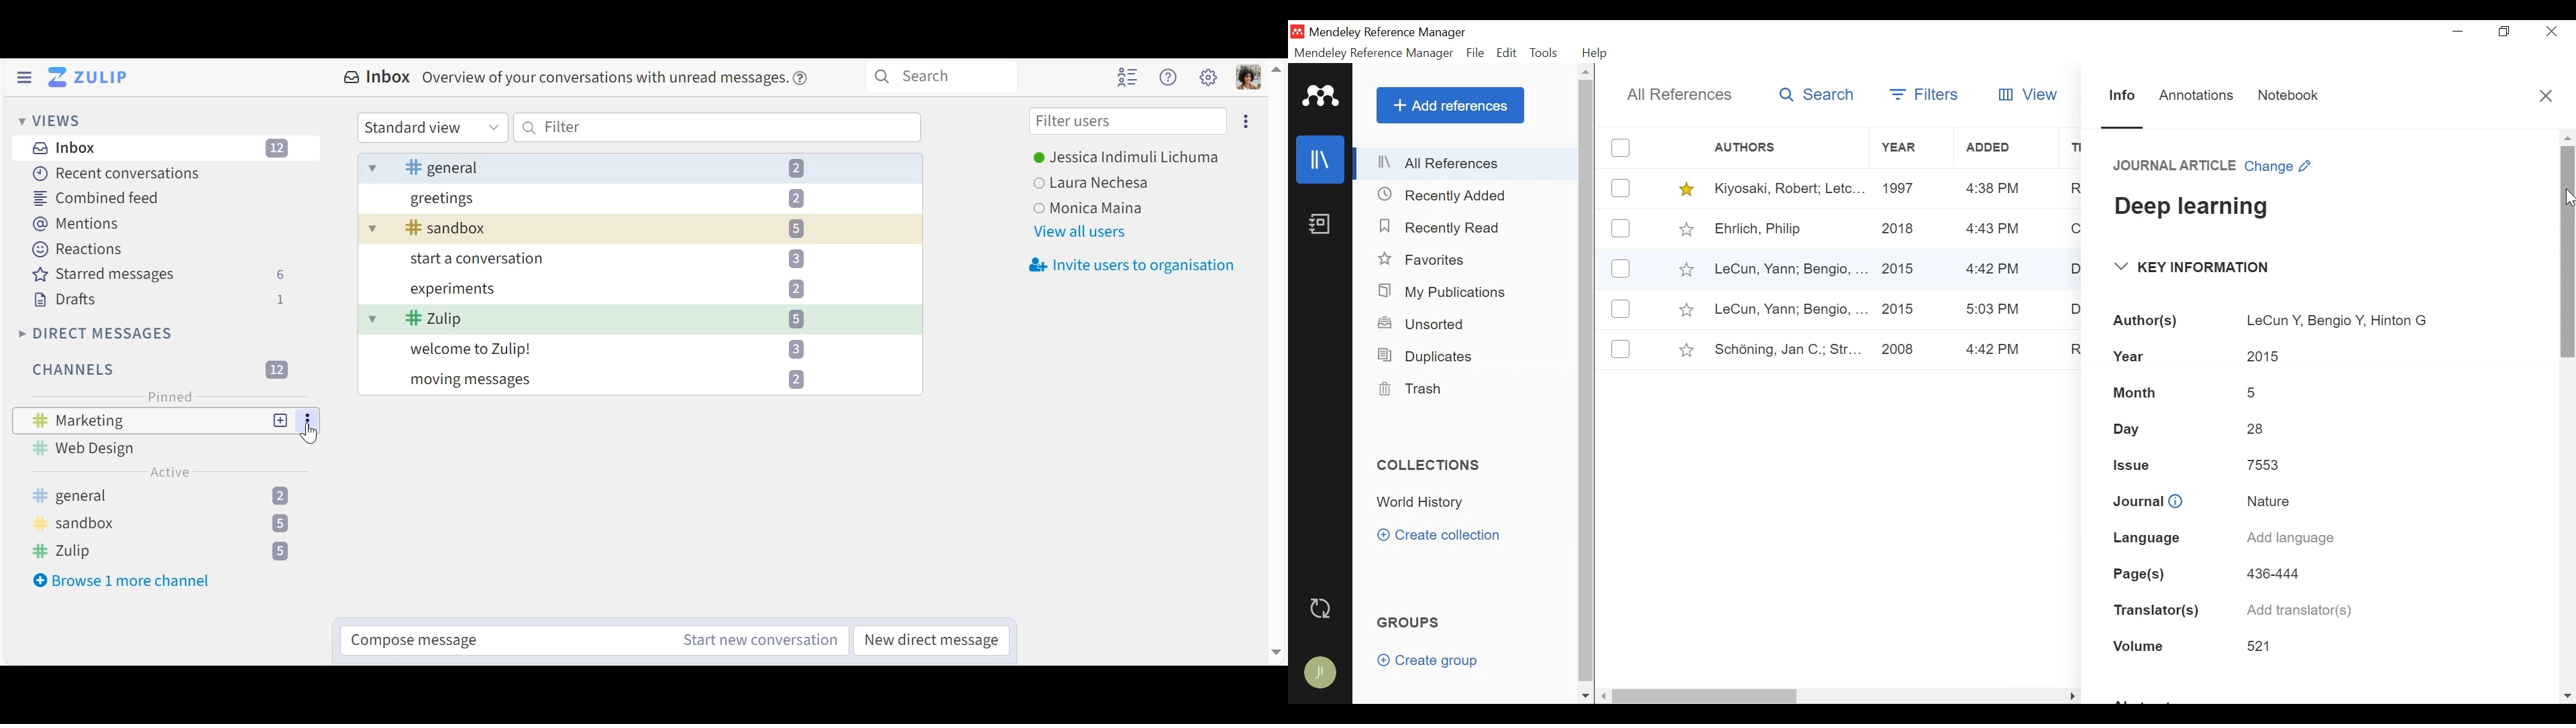 The height and width of the screenshot is (728, 2576). I want to click on View all users, so click(1080, 232).